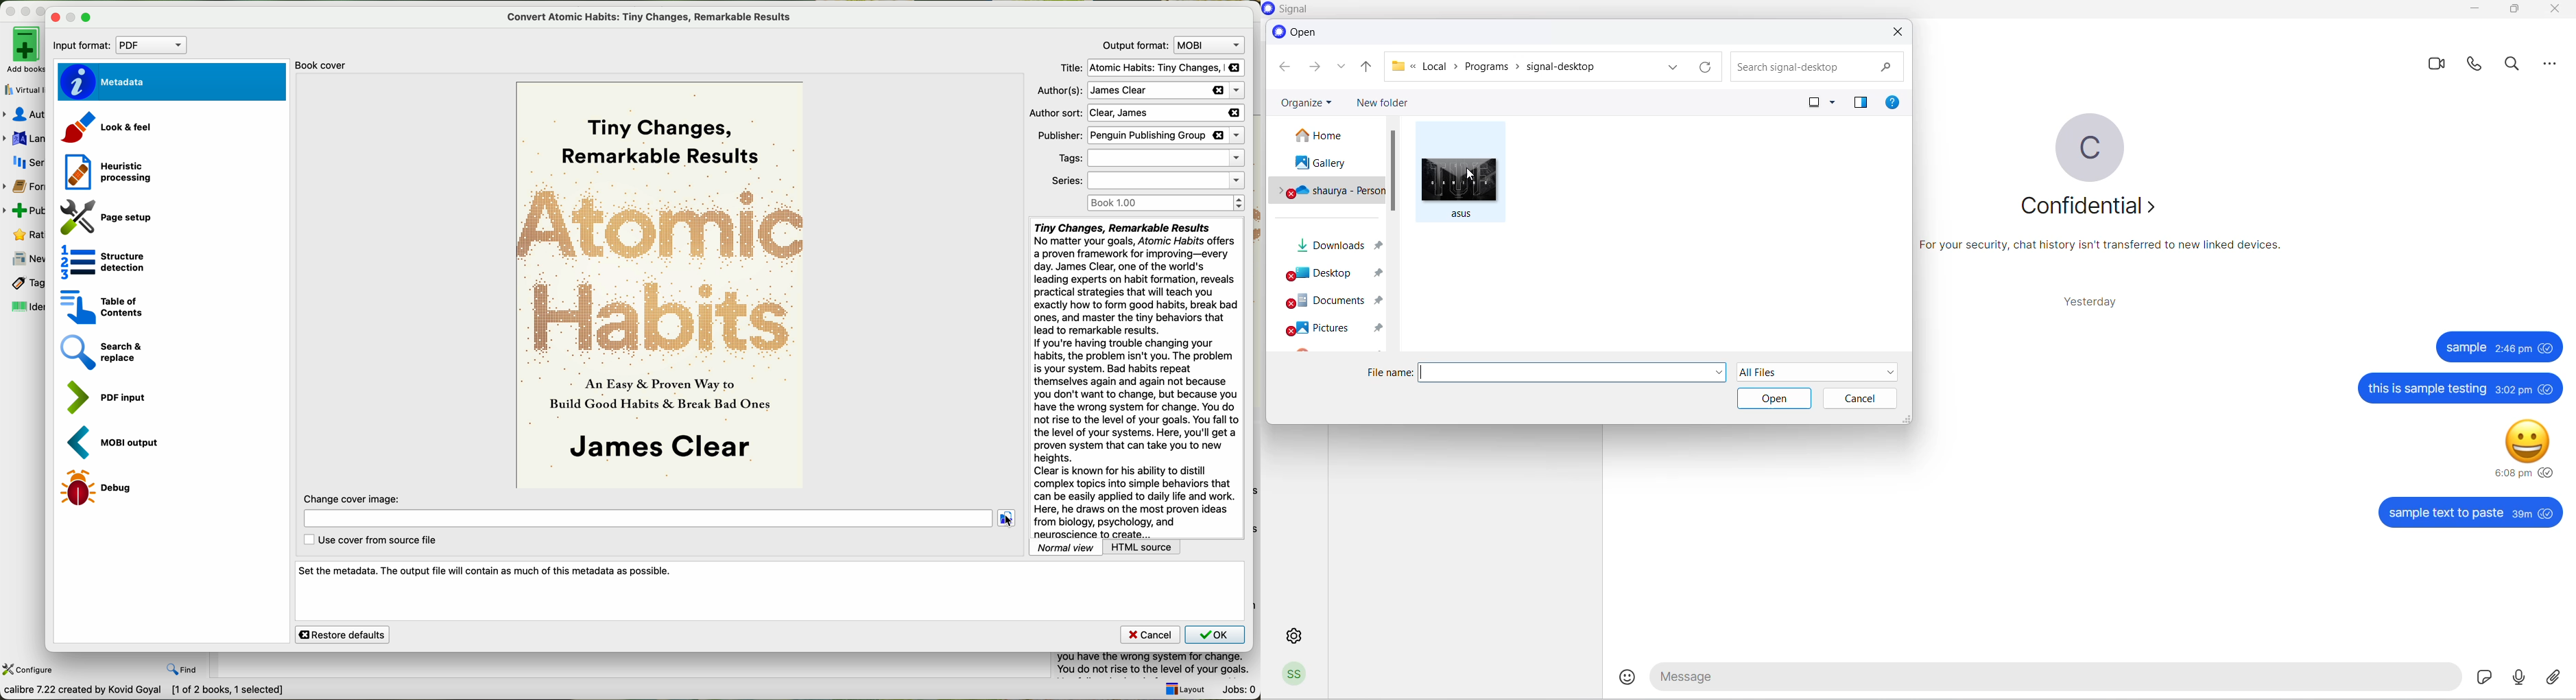 This screenshot has width=2576, height=700. I want to click on location, so click(647, 519).